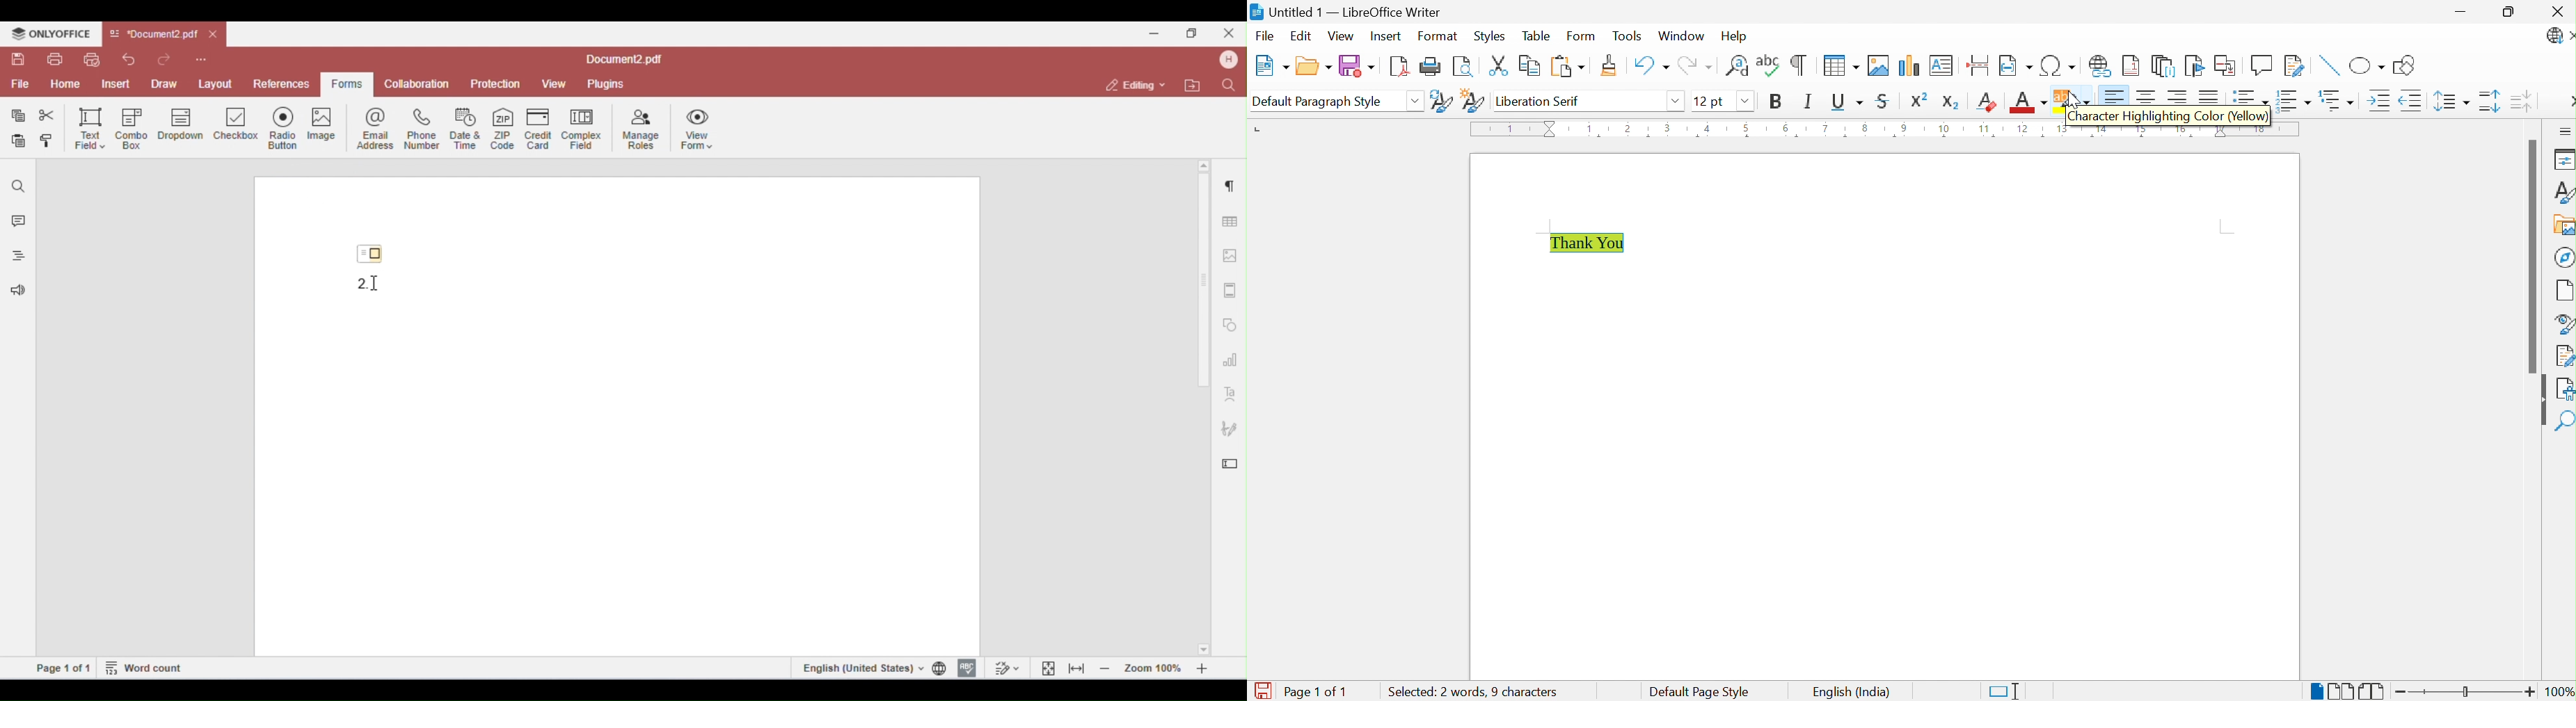  What do you see at coordinates (1415, 99) in the screenshot?
I see `Drop Down` at bounding box center [1415, 99].